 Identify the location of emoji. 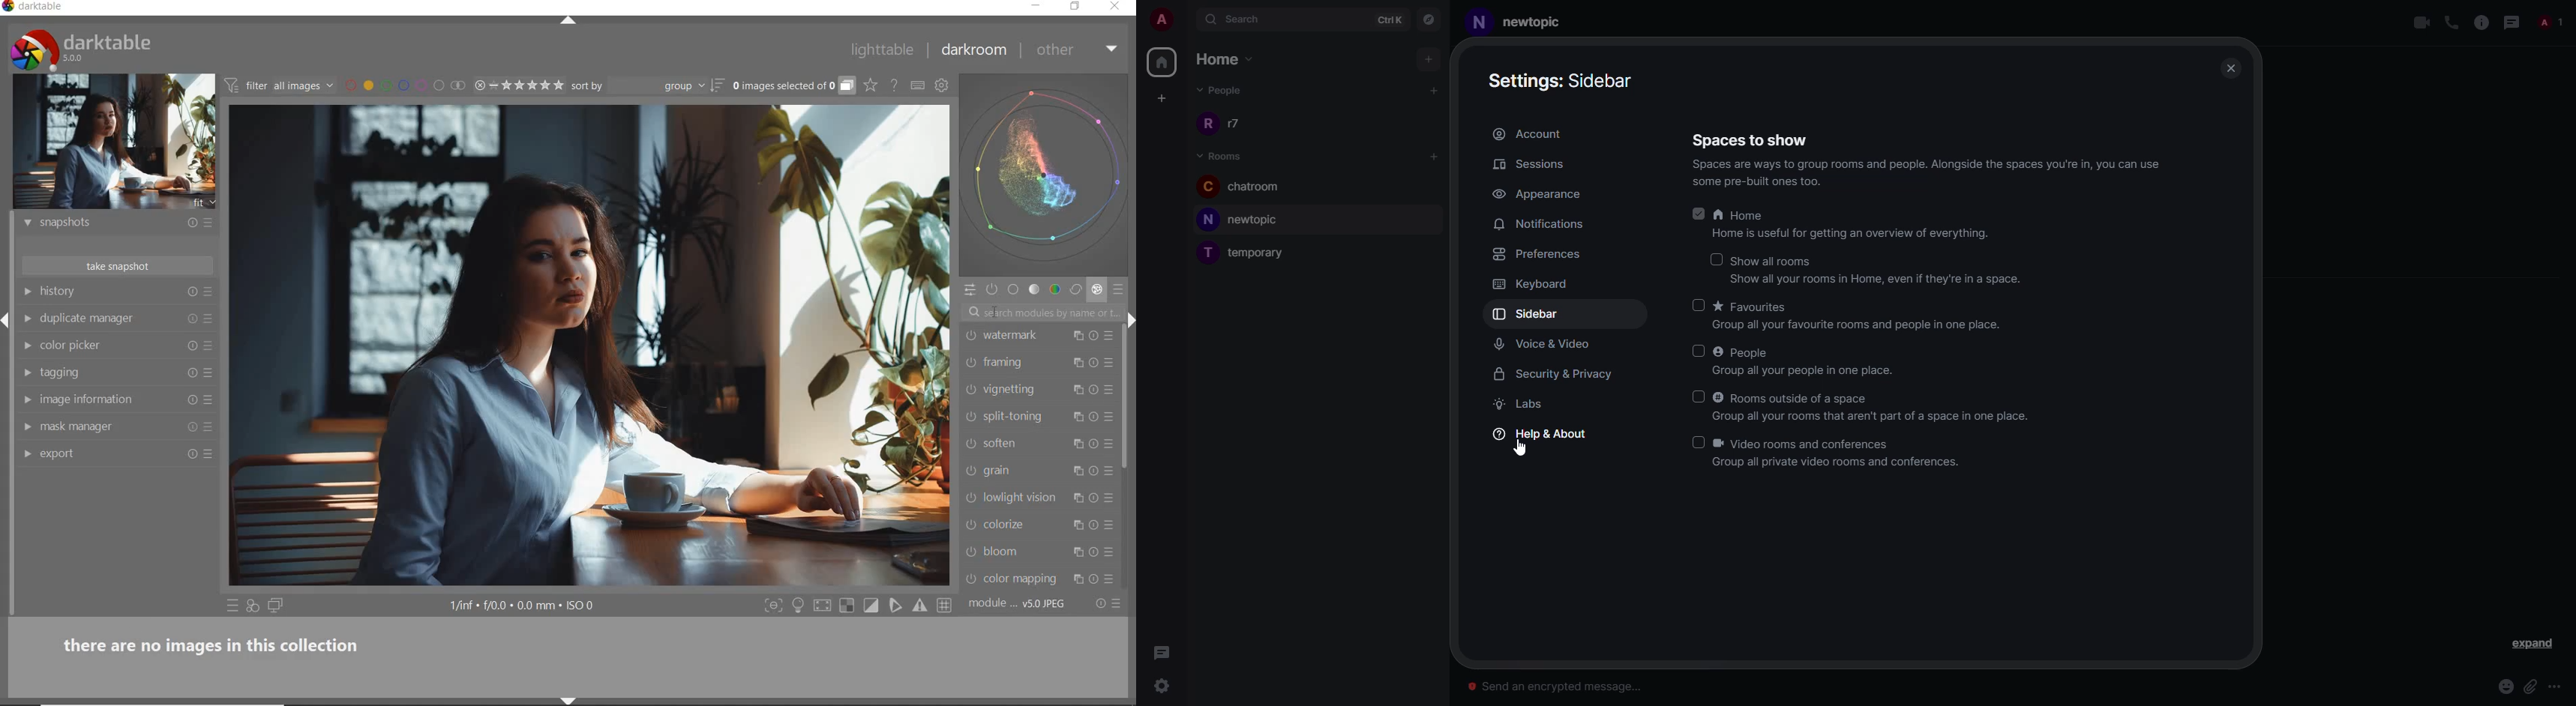
(2505, 688).